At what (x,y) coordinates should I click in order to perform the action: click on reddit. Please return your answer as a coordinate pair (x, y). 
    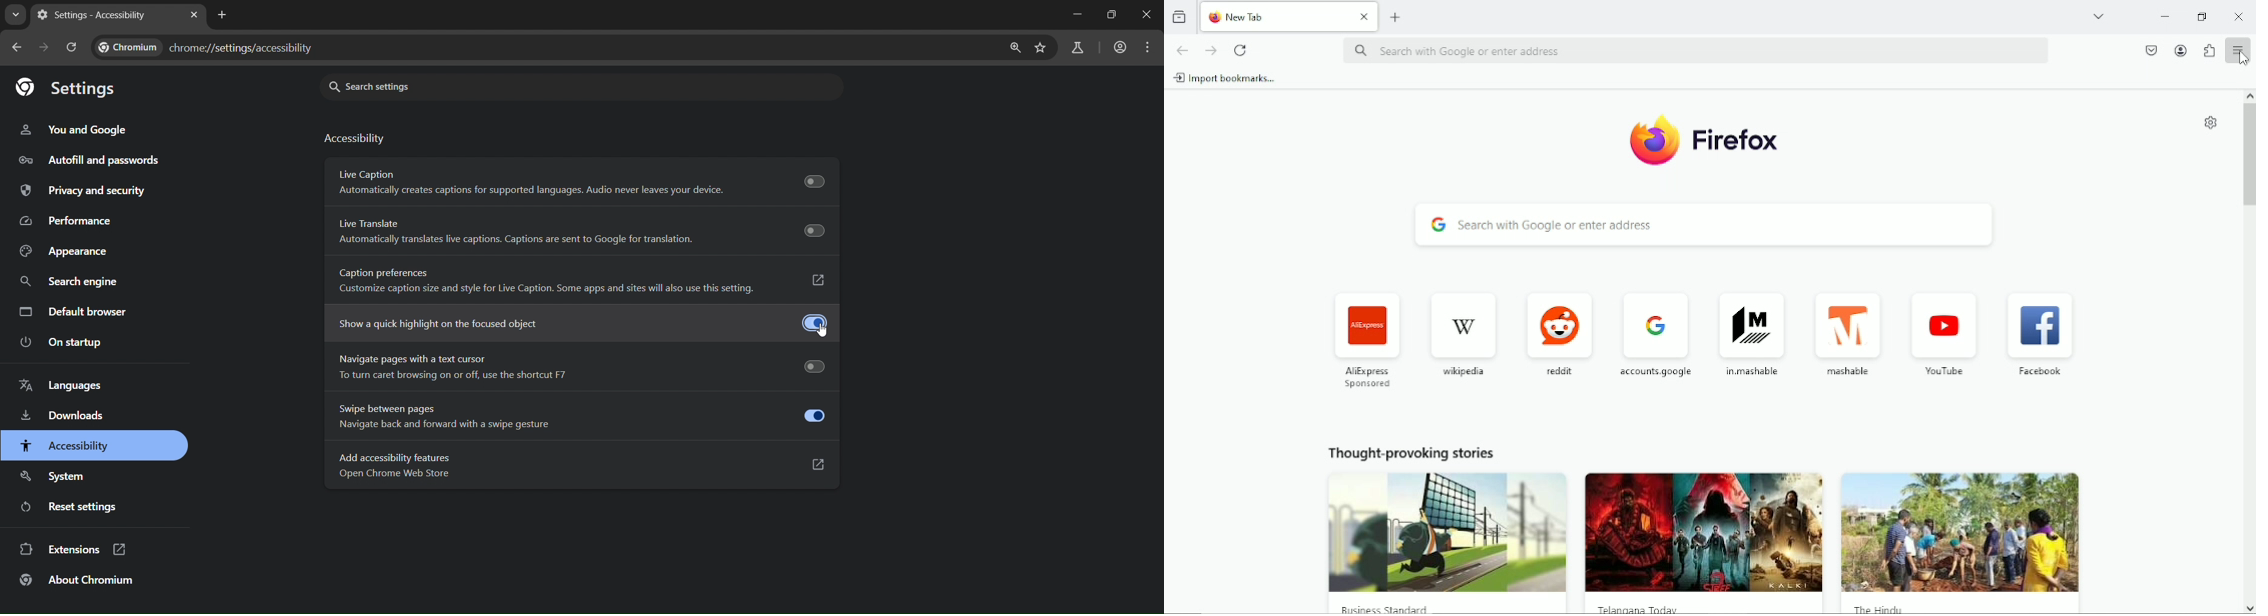
    Looking at the image, I should click on (1560, 330).